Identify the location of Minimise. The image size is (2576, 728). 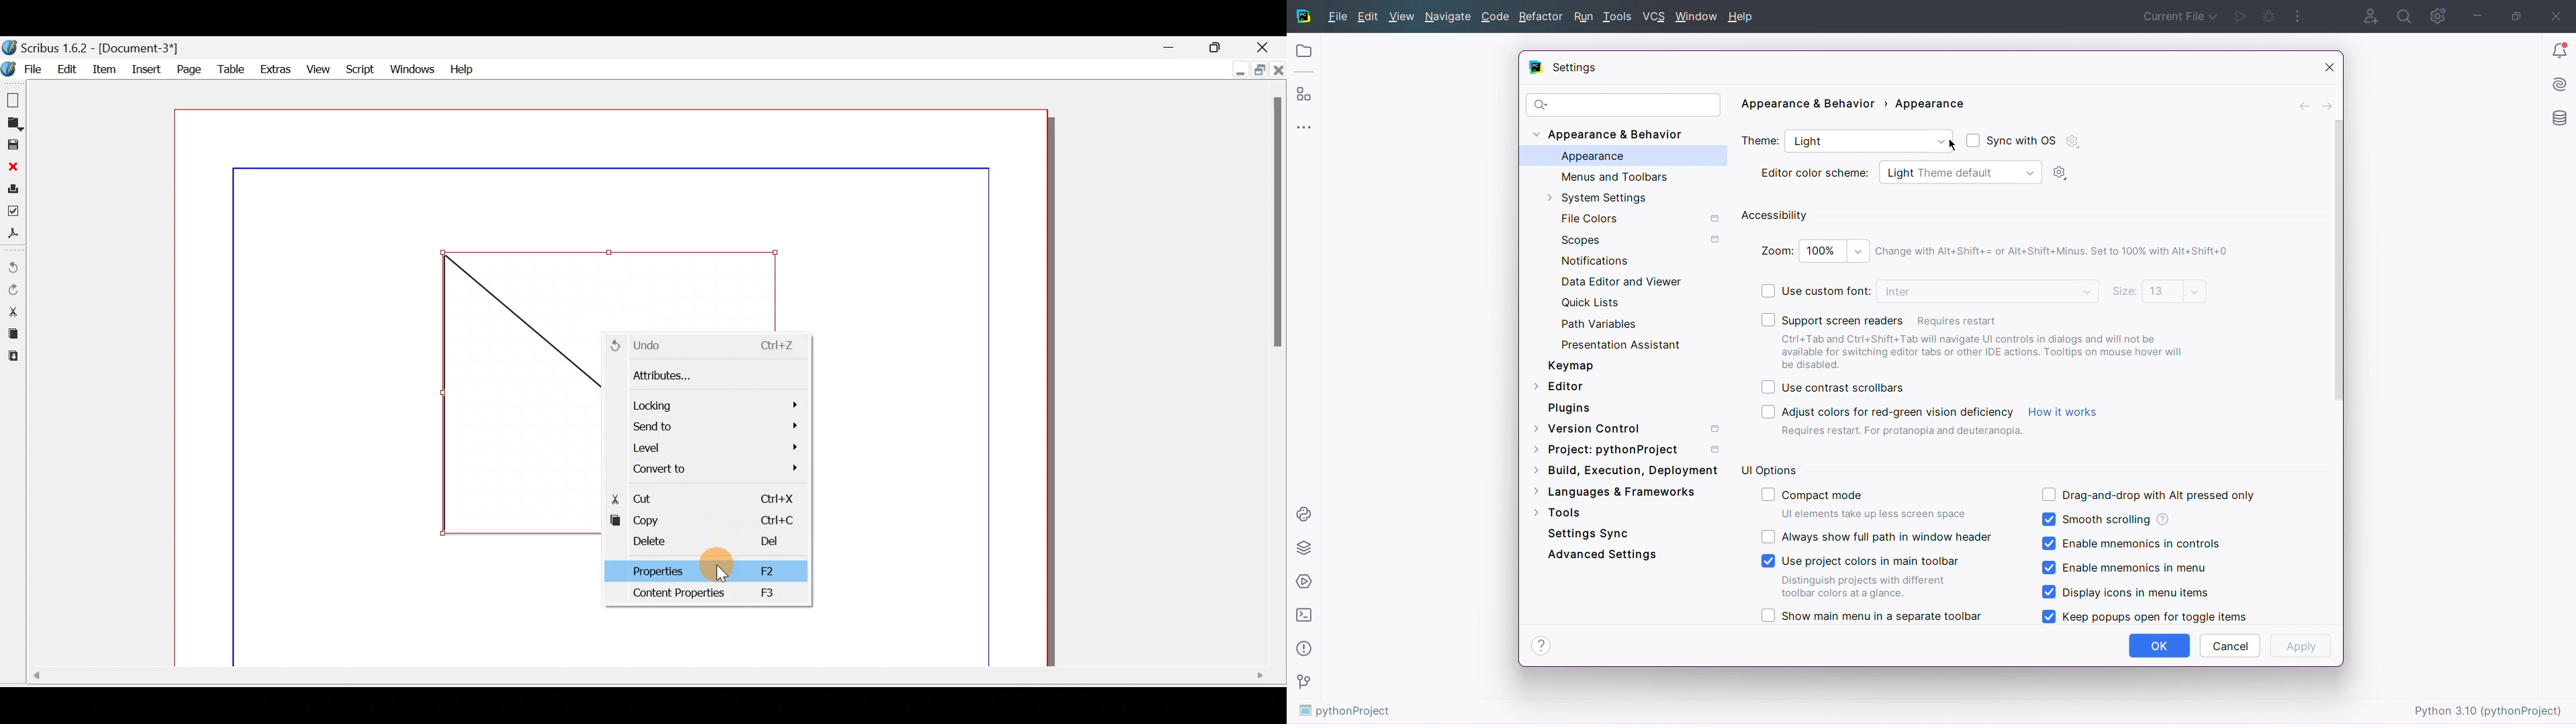
(1233, 72).